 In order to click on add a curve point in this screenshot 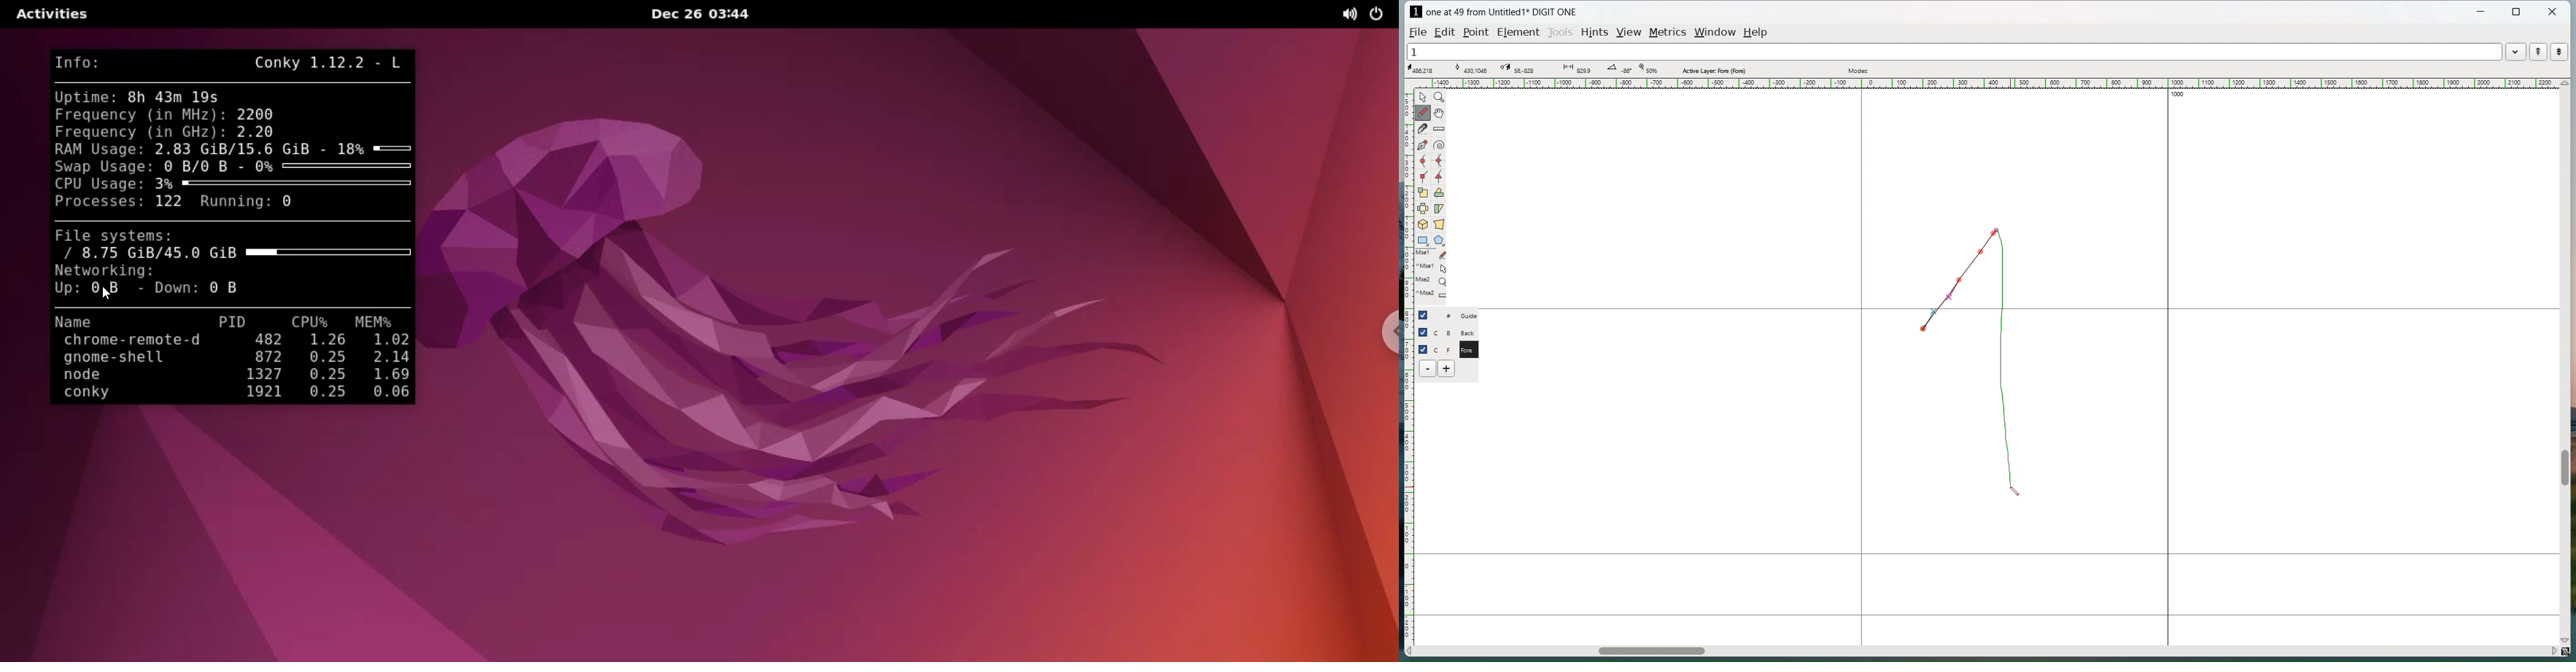, I will do `click(1423, 161)`.